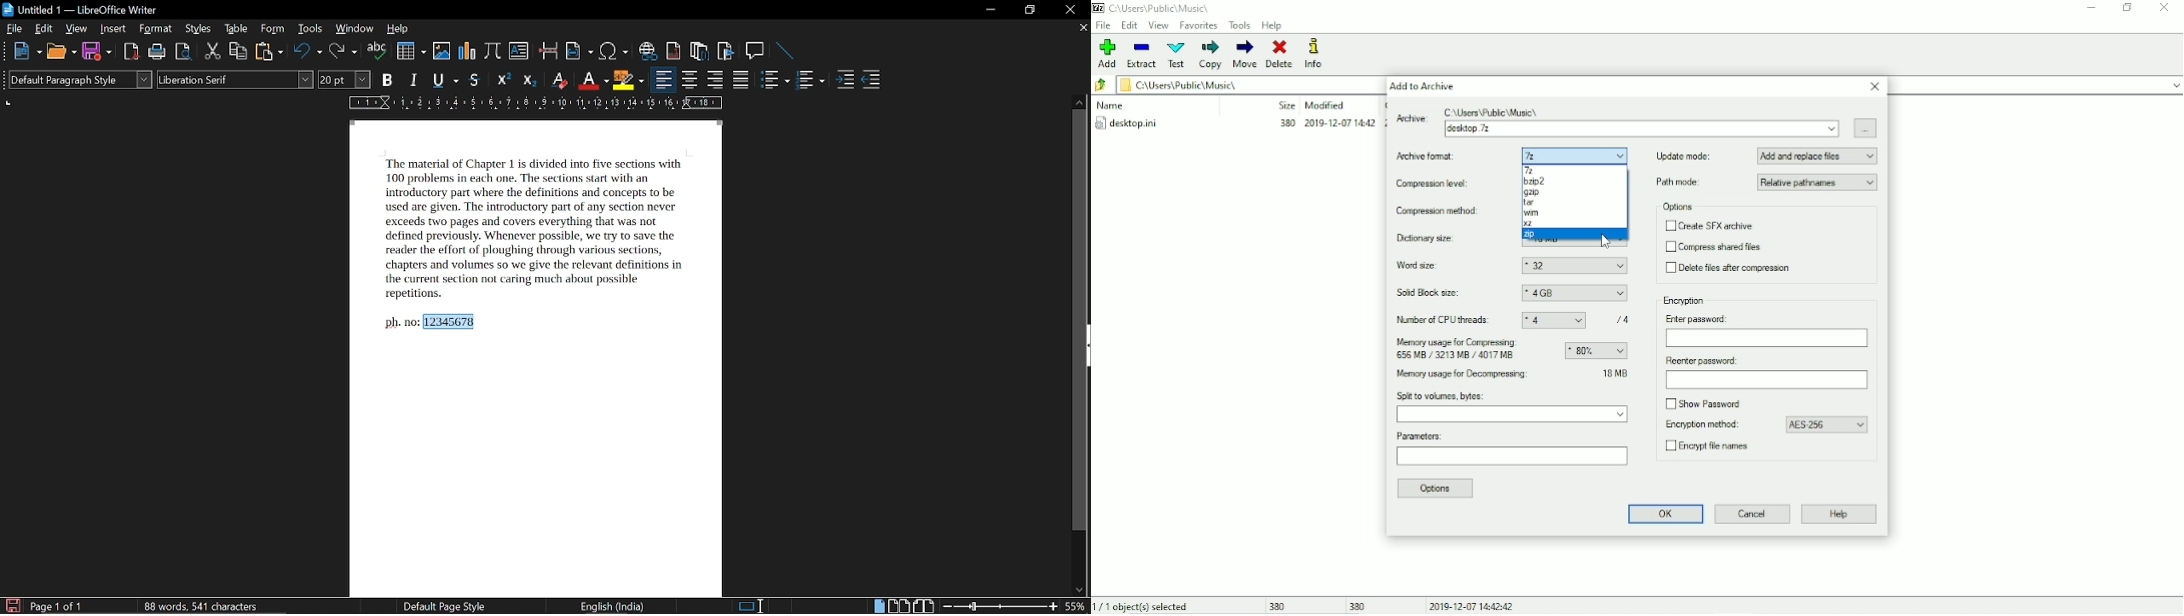  I want to click on decrease indent, so click(873, 82).